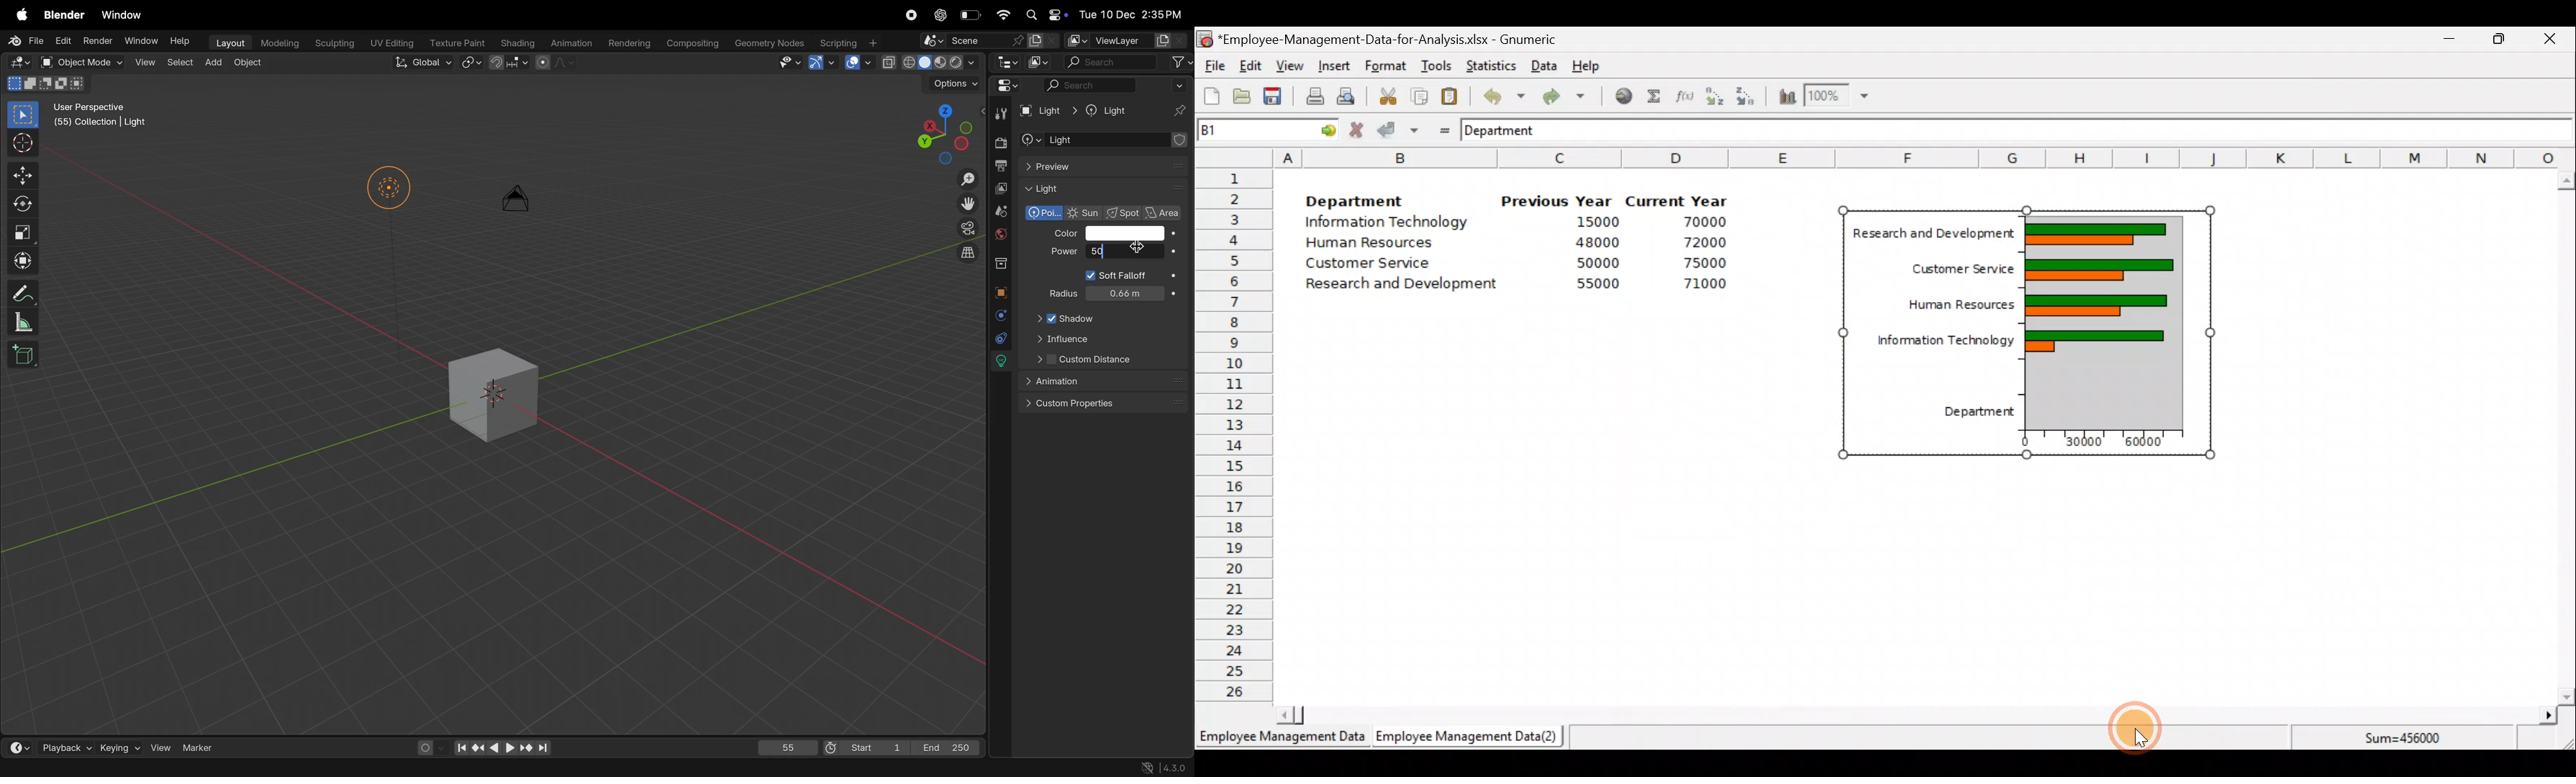 This screenshot has width=2576, height=784. I want to click on View, so click(1288, 66).